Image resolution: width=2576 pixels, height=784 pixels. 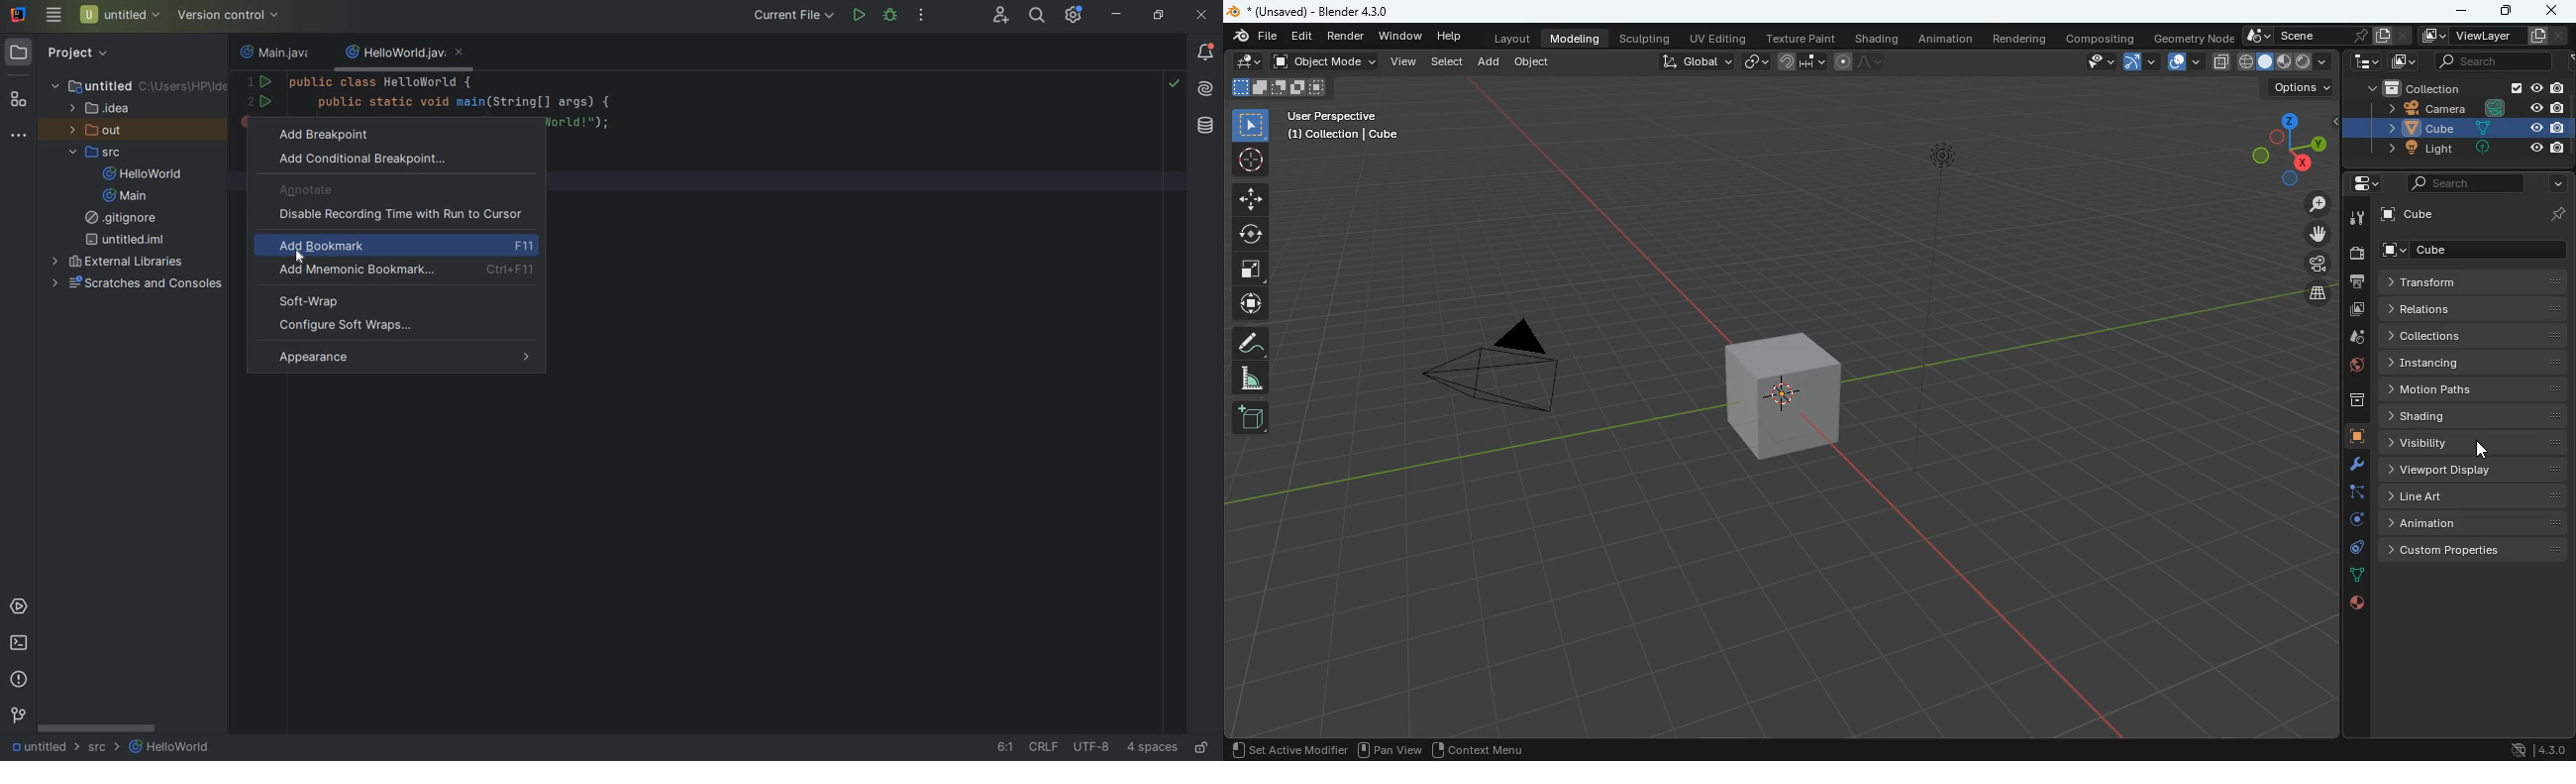 What do you see at coordinates (2474, 469) in the screenshot?
I see `viewport` at bounding box center [2474, 469].